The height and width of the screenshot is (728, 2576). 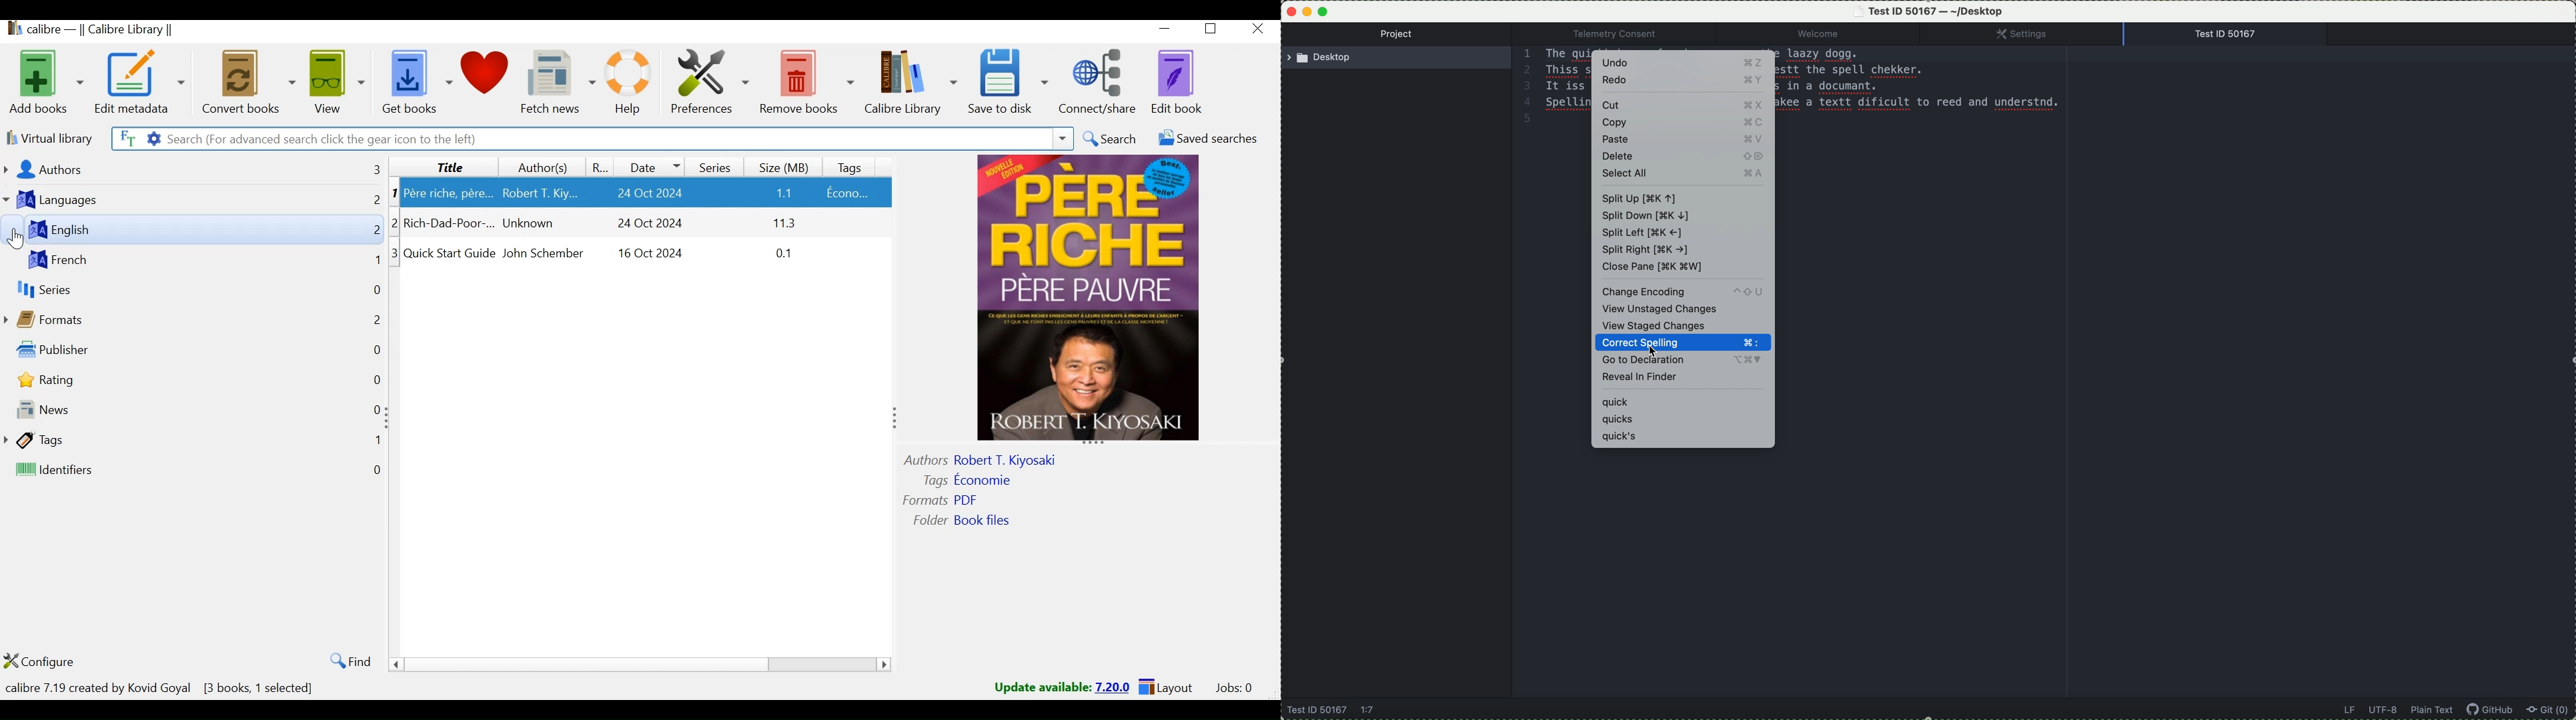 What do you see at coordinates (1110, 139) in the screenshot?
I see `Search` at bounding box center [1110, 139].